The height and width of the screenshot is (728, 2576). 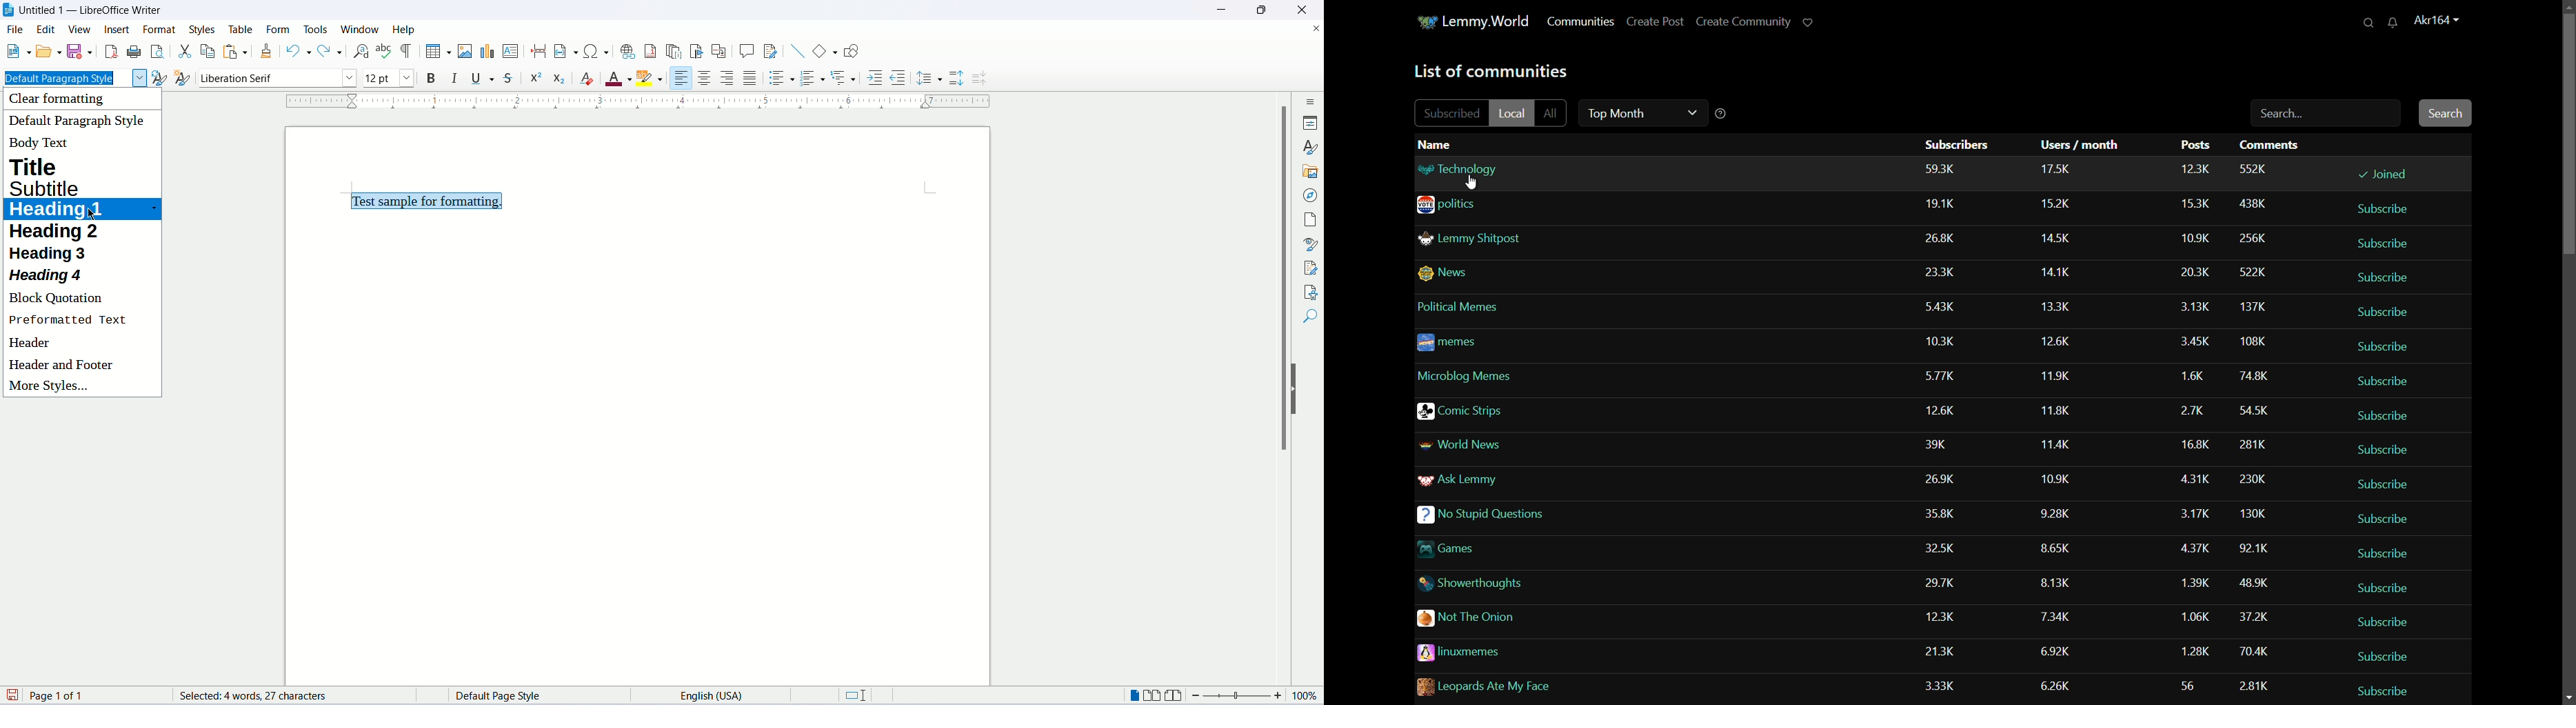 What do you see at coordinates (2390, 275) in the screenshot?
I see `subscribe/unsubscribe` at bounding box center [2390, 275].